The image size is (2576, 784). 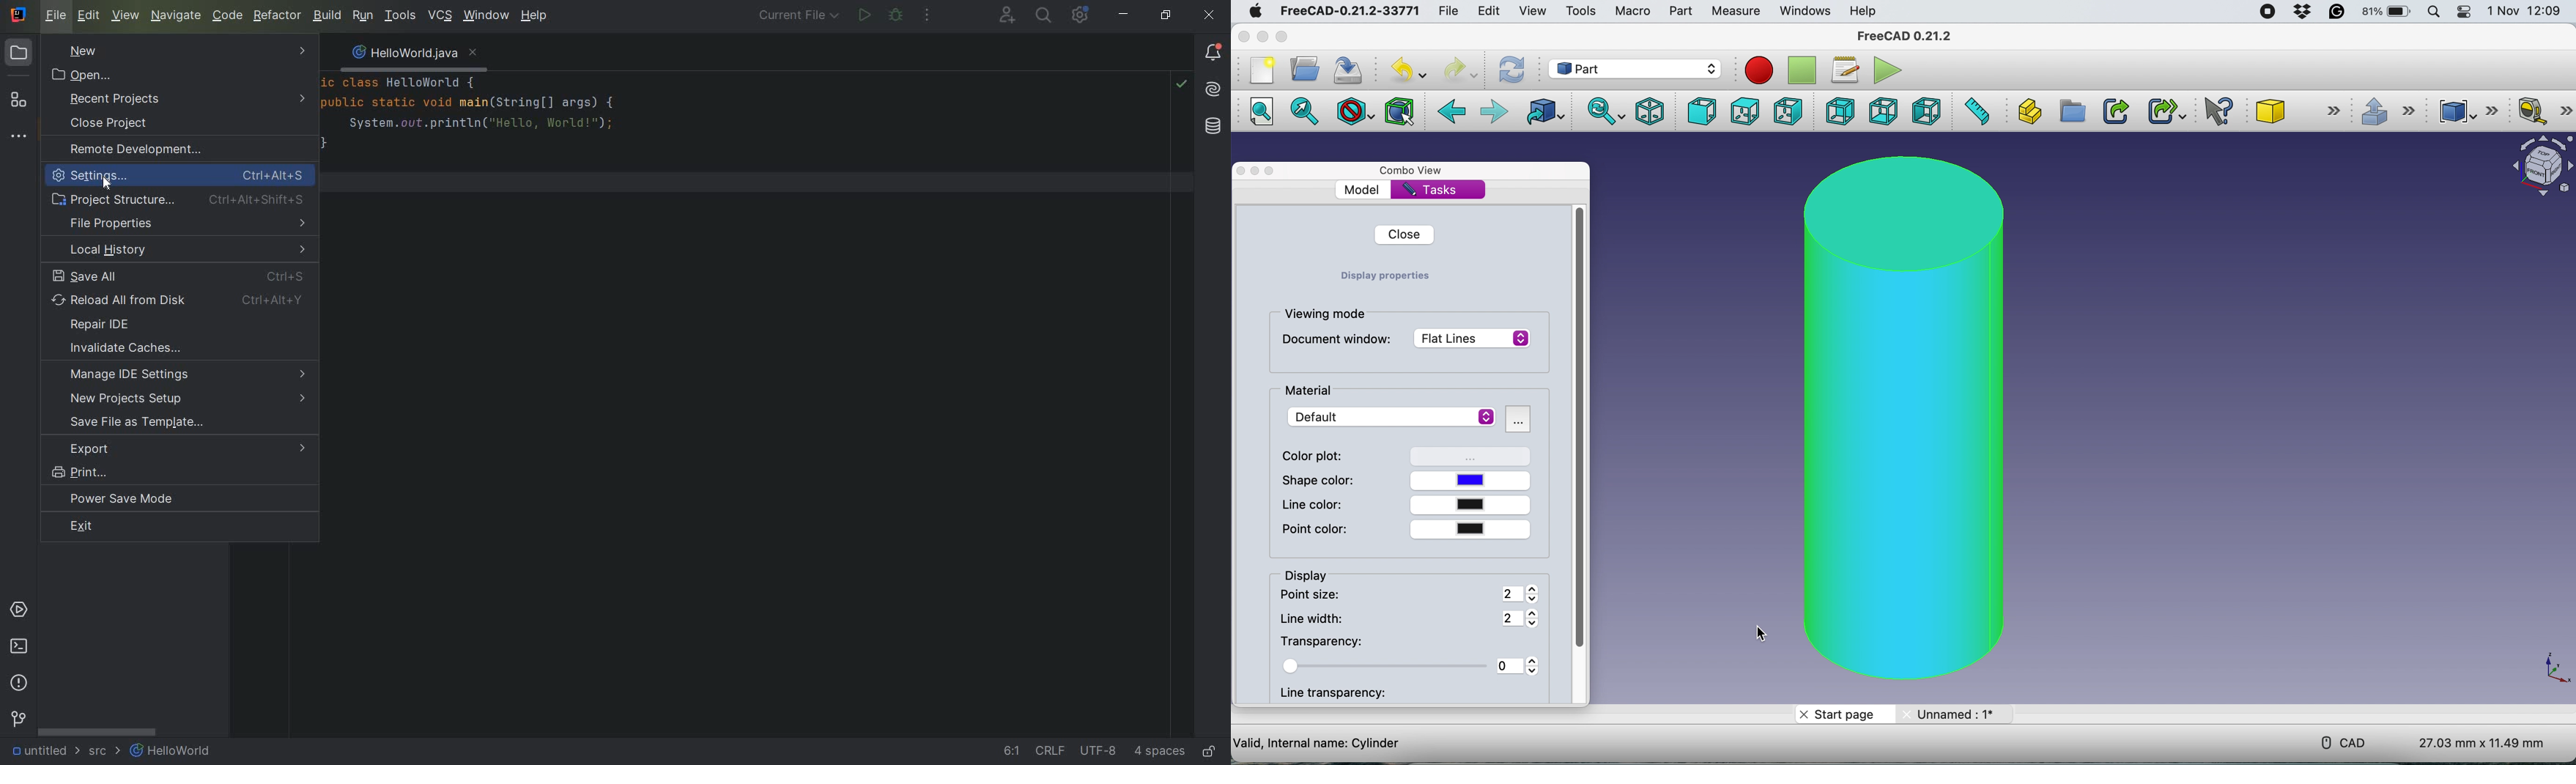 I want to click on help, so click(x=1865, y=12).